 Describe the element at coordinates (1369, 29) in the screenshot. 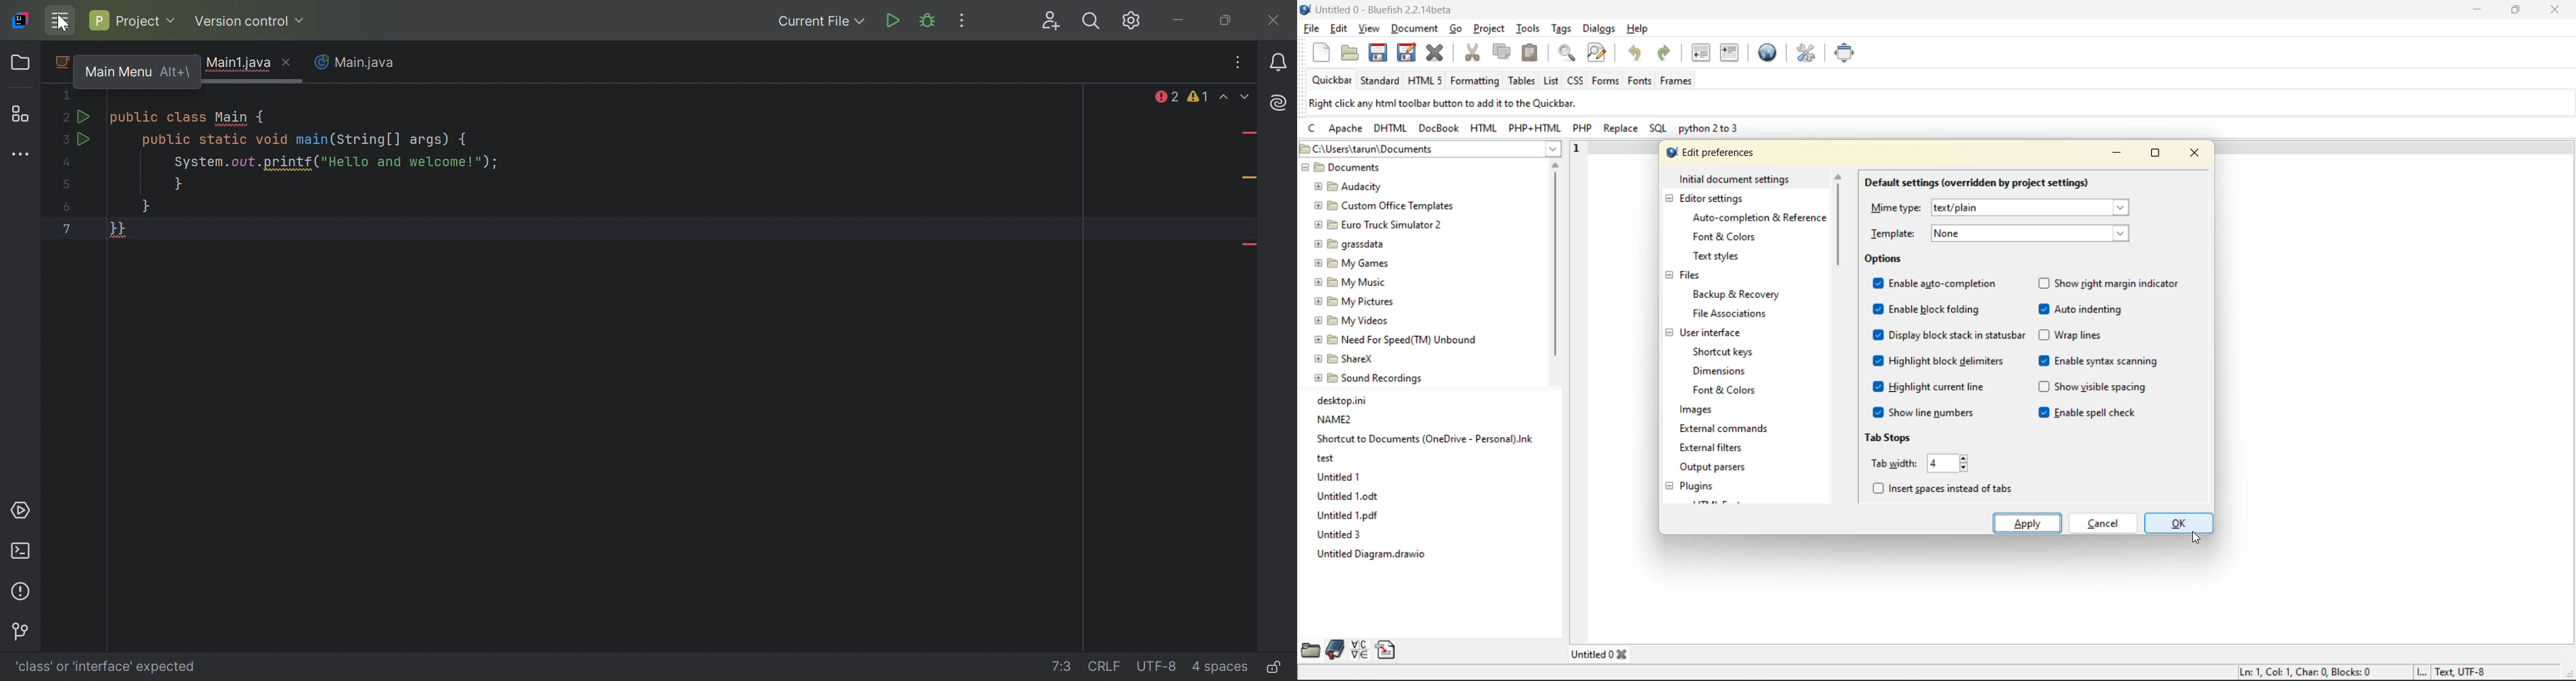

I see `view` at that location.